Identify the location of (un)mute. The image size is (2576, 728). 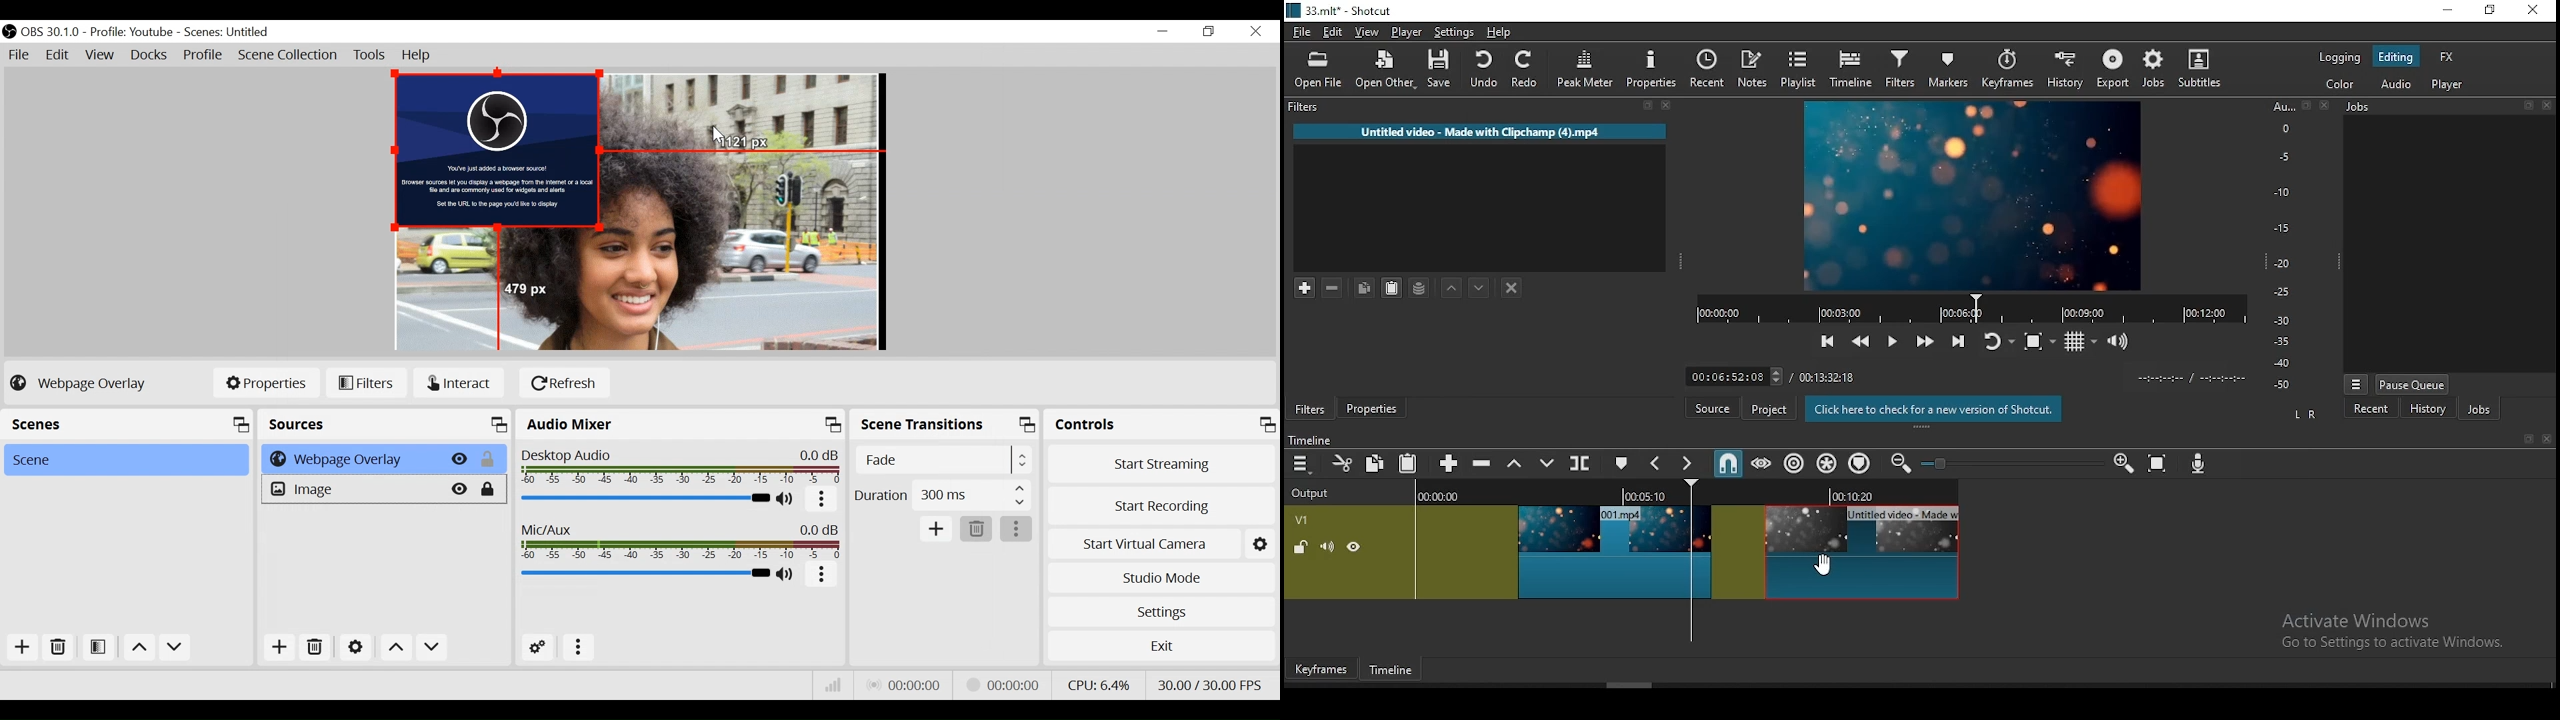
(1325, 547).